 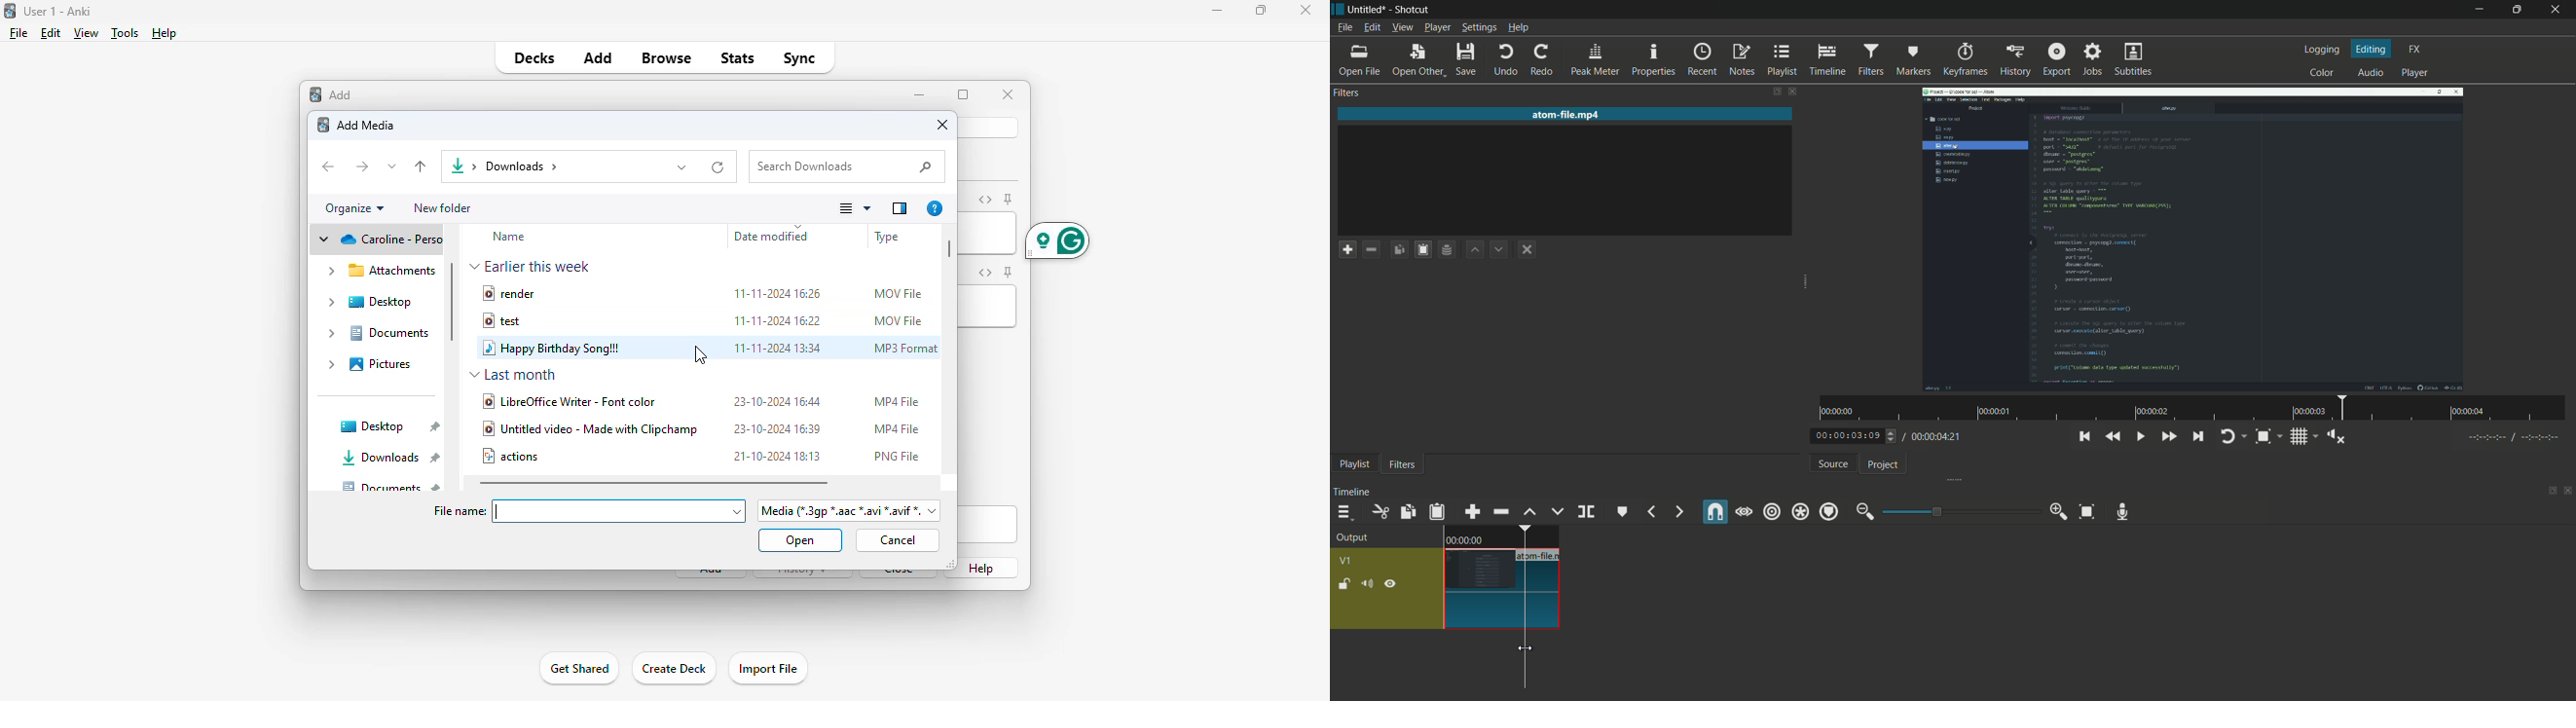 What do you see at coordinates (392, 166) in the screenshot?
I see `recent locations` at bounding box center [392, 166].